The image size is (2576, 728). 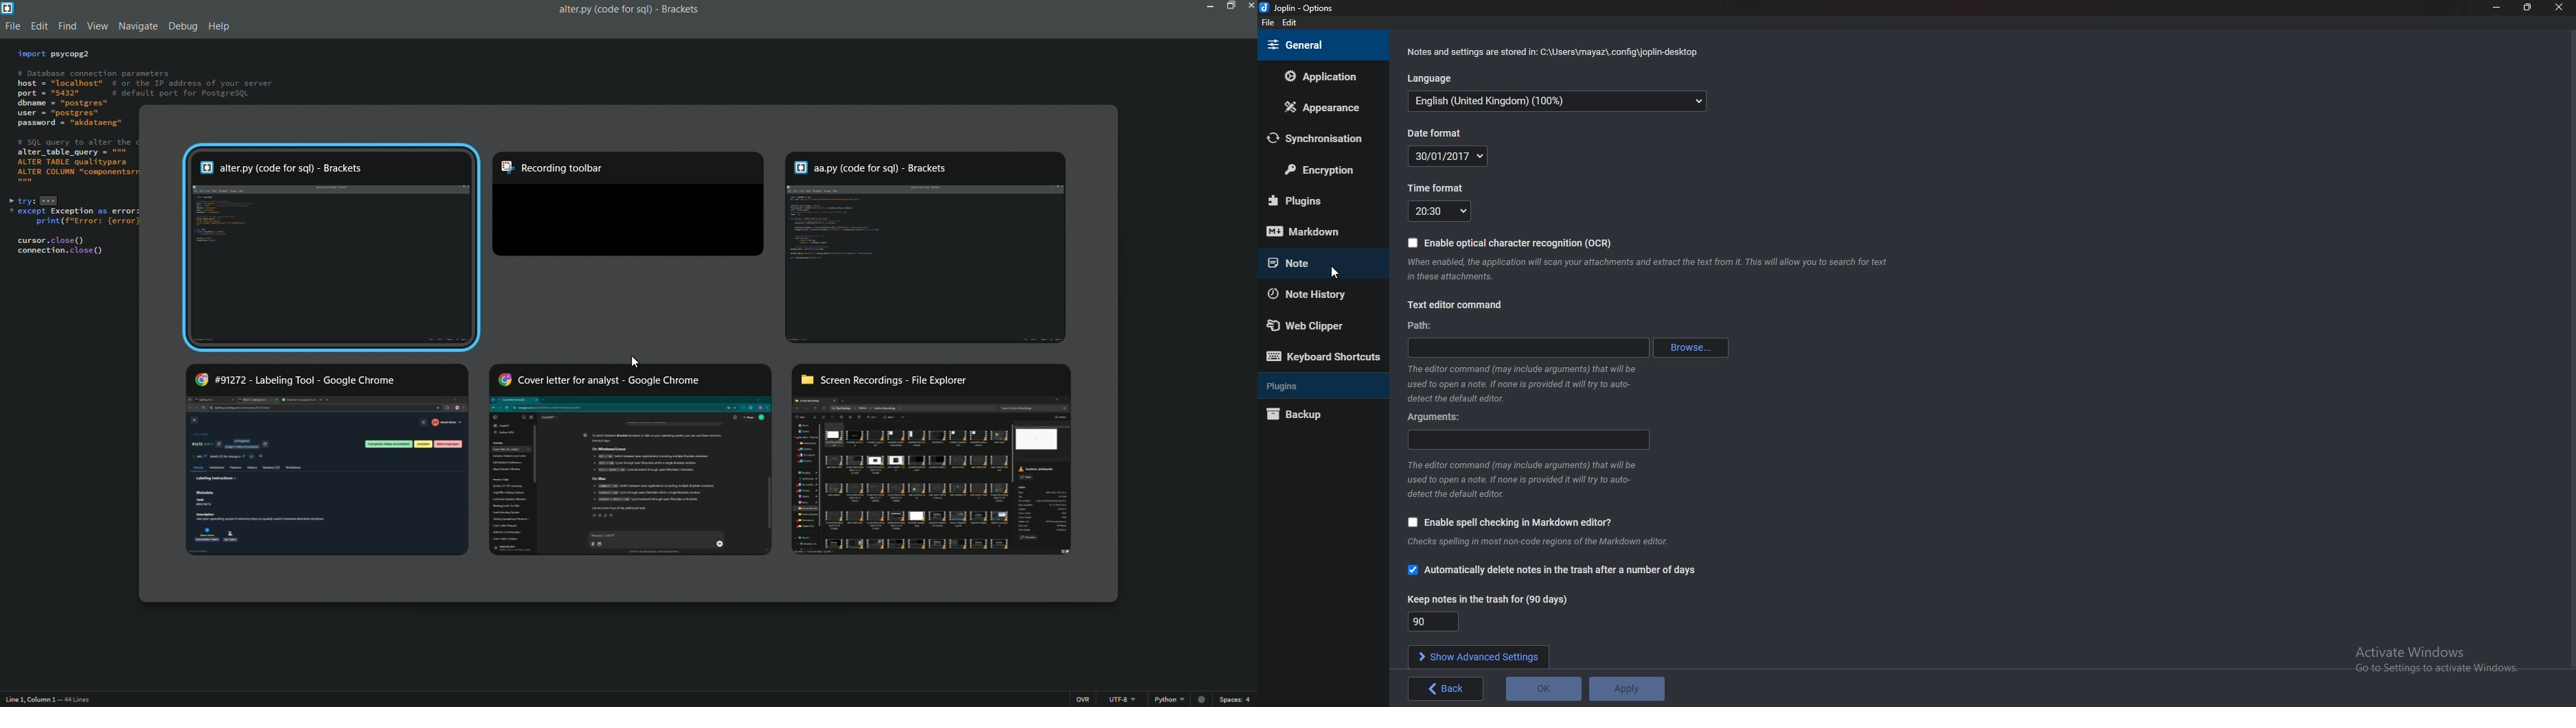 I want to click on ins, so click(x=1083, y=699).